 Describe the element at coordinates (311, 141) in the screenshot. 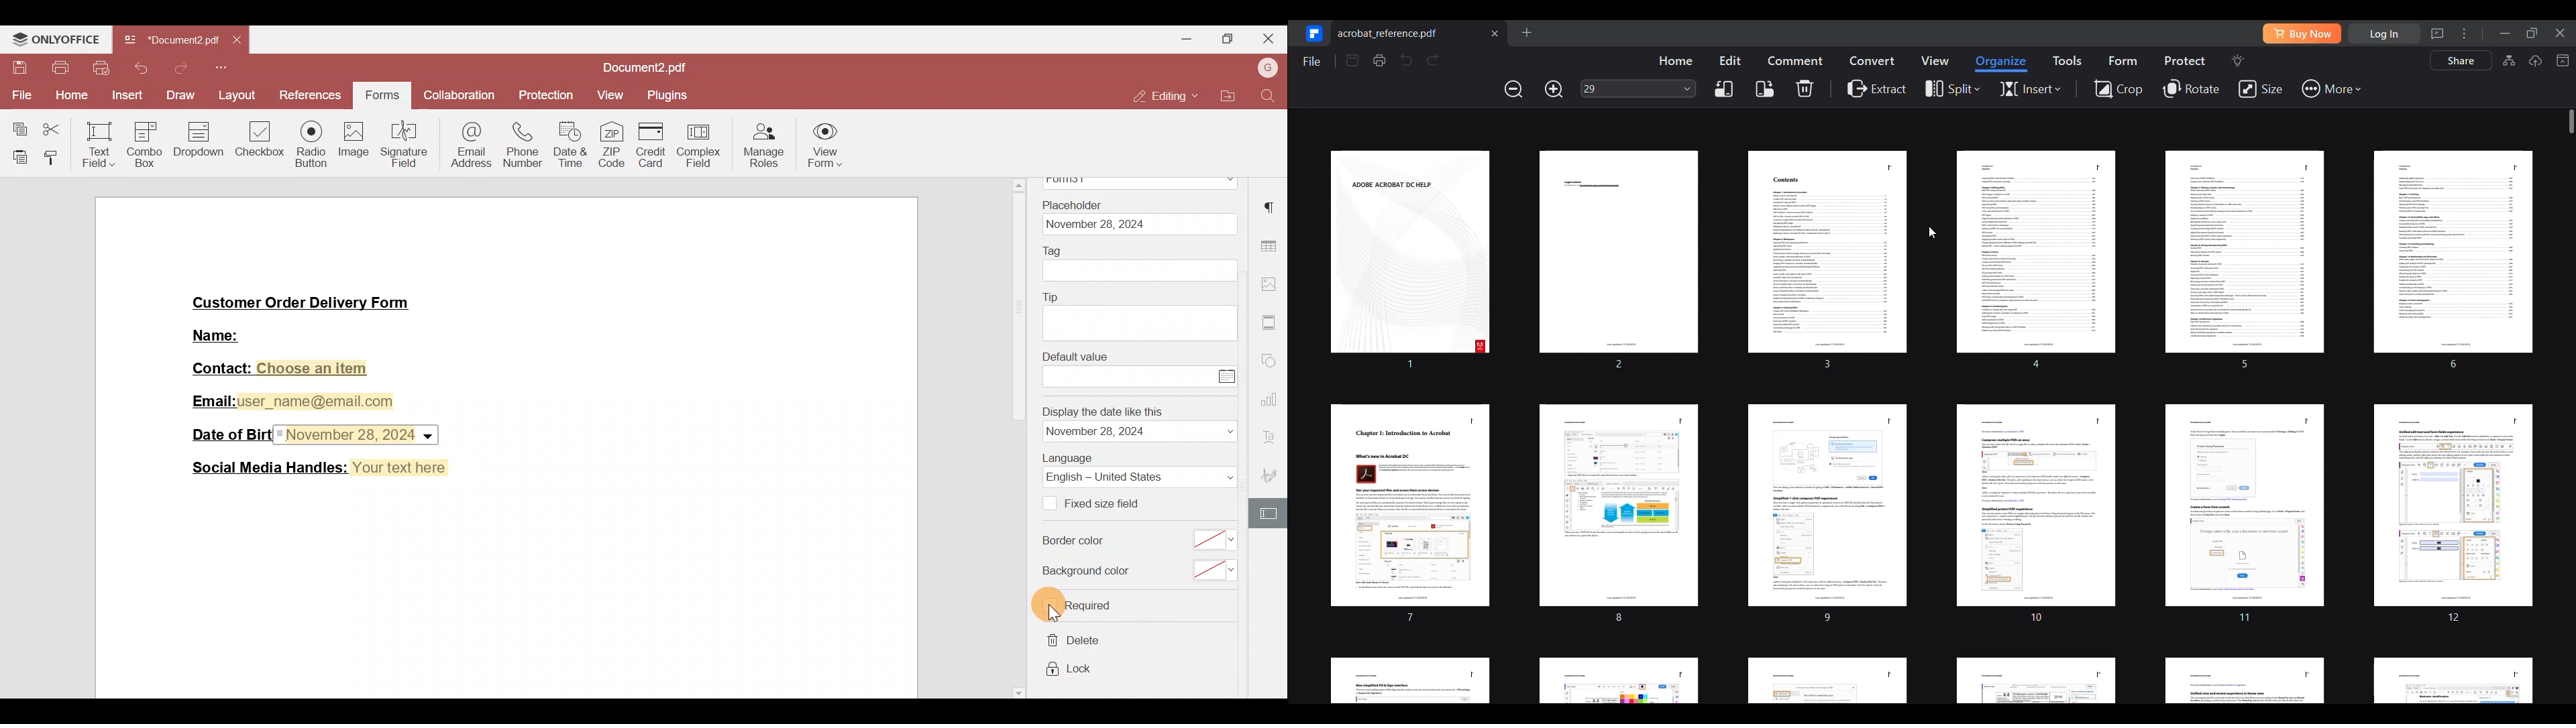

I see `Radio button` at that location.